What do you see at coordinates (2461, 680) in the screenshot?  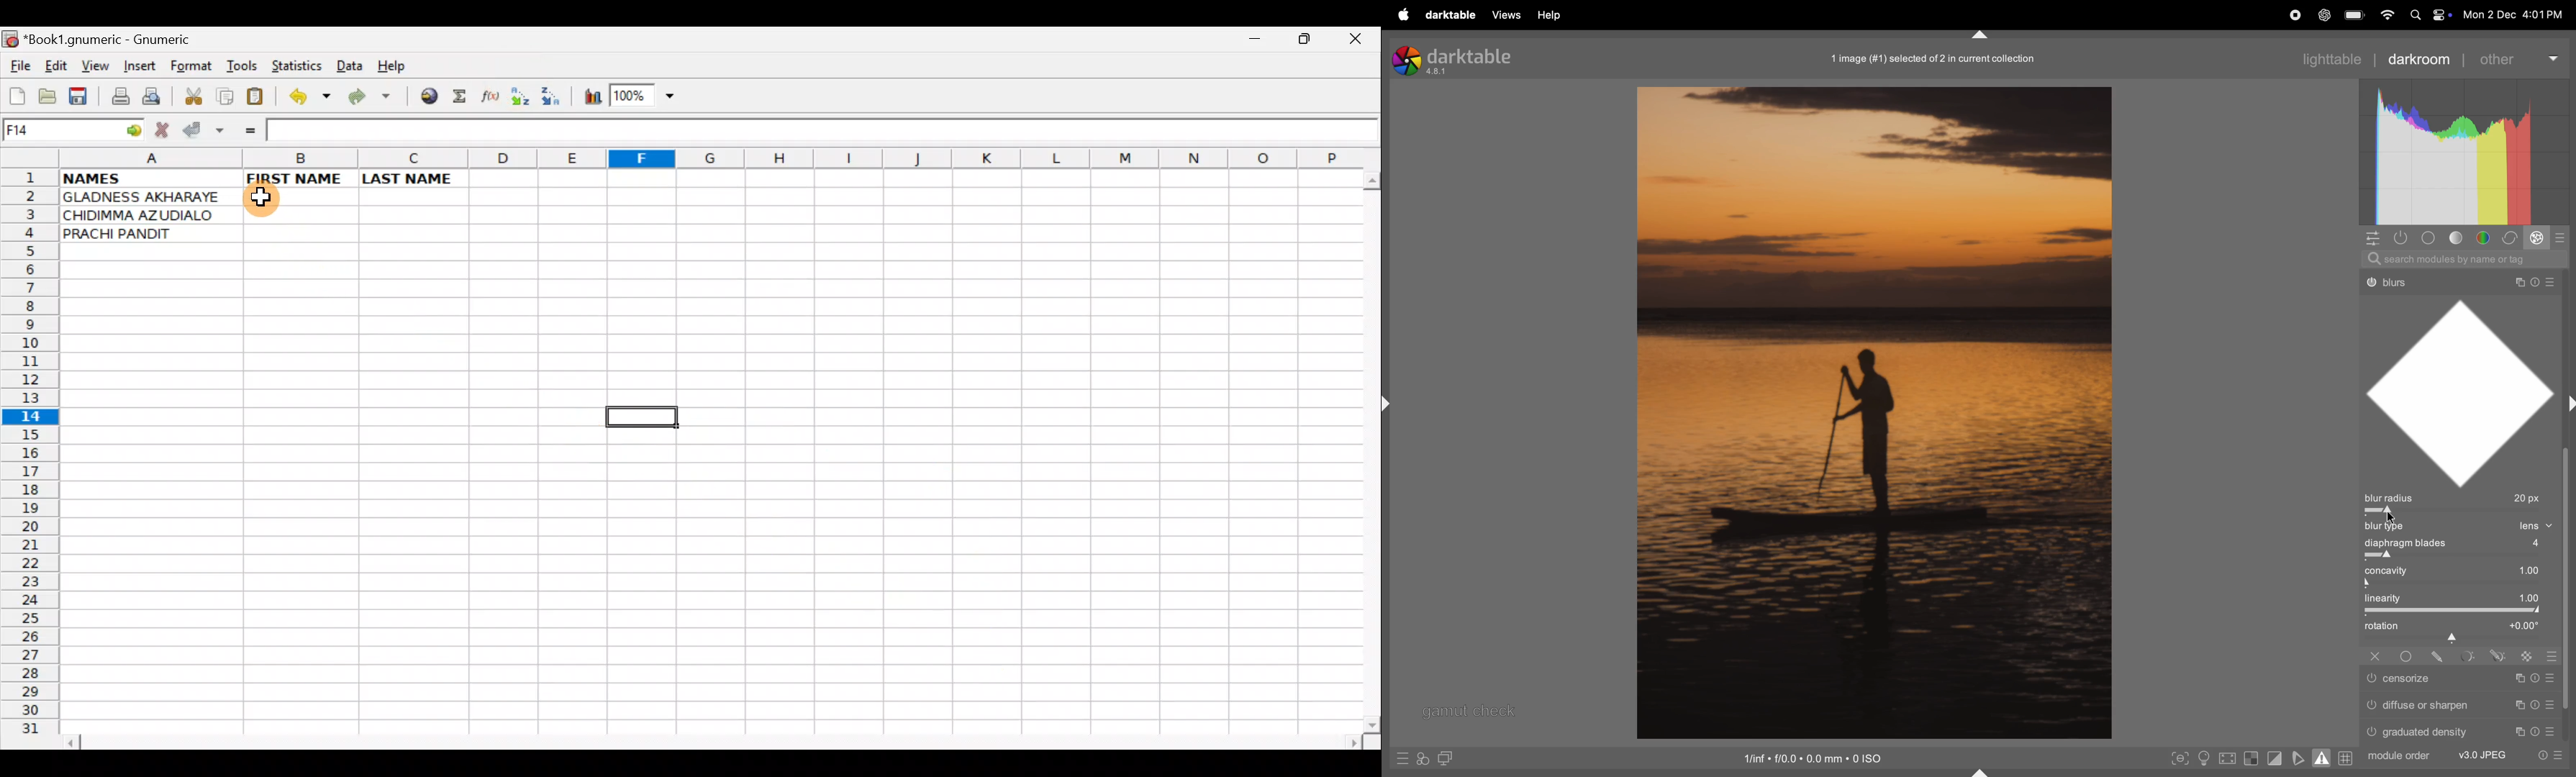 I see `` at bounding box center [2461, 680].